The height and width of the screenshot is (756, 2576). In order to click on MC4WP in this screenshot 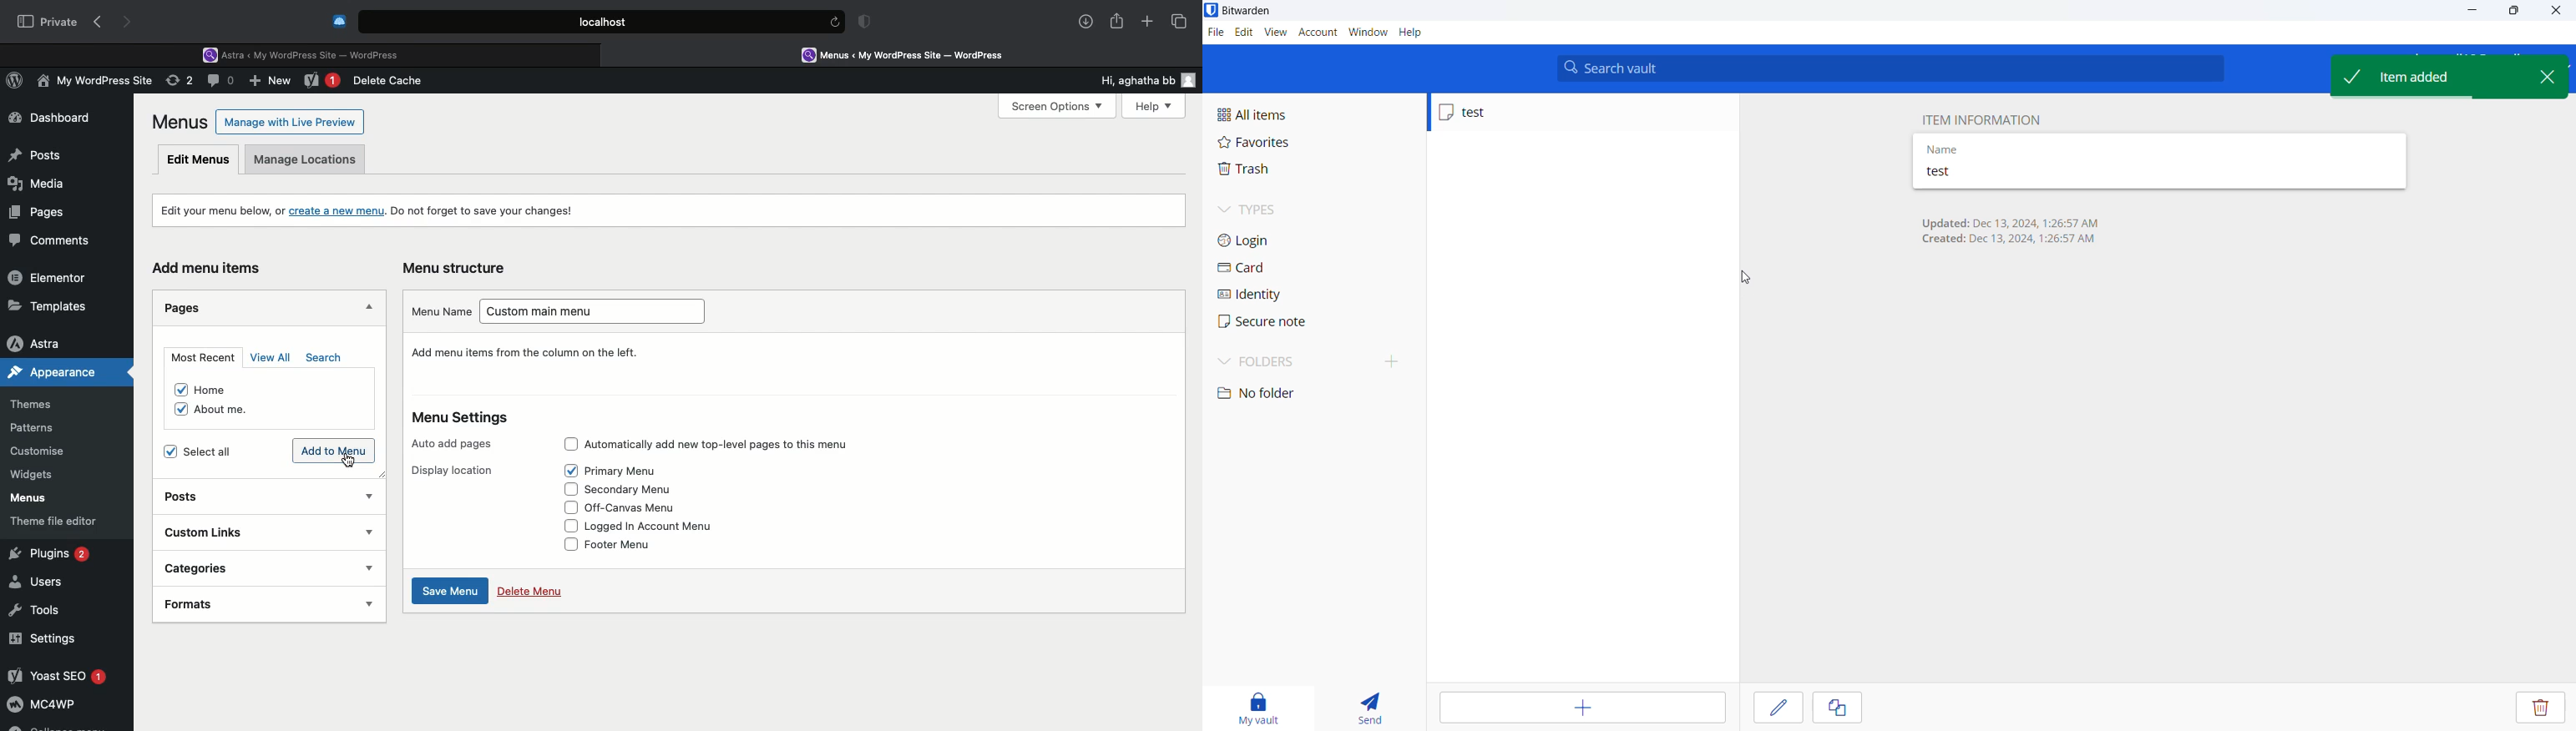, I will do `click(42, 707)`.